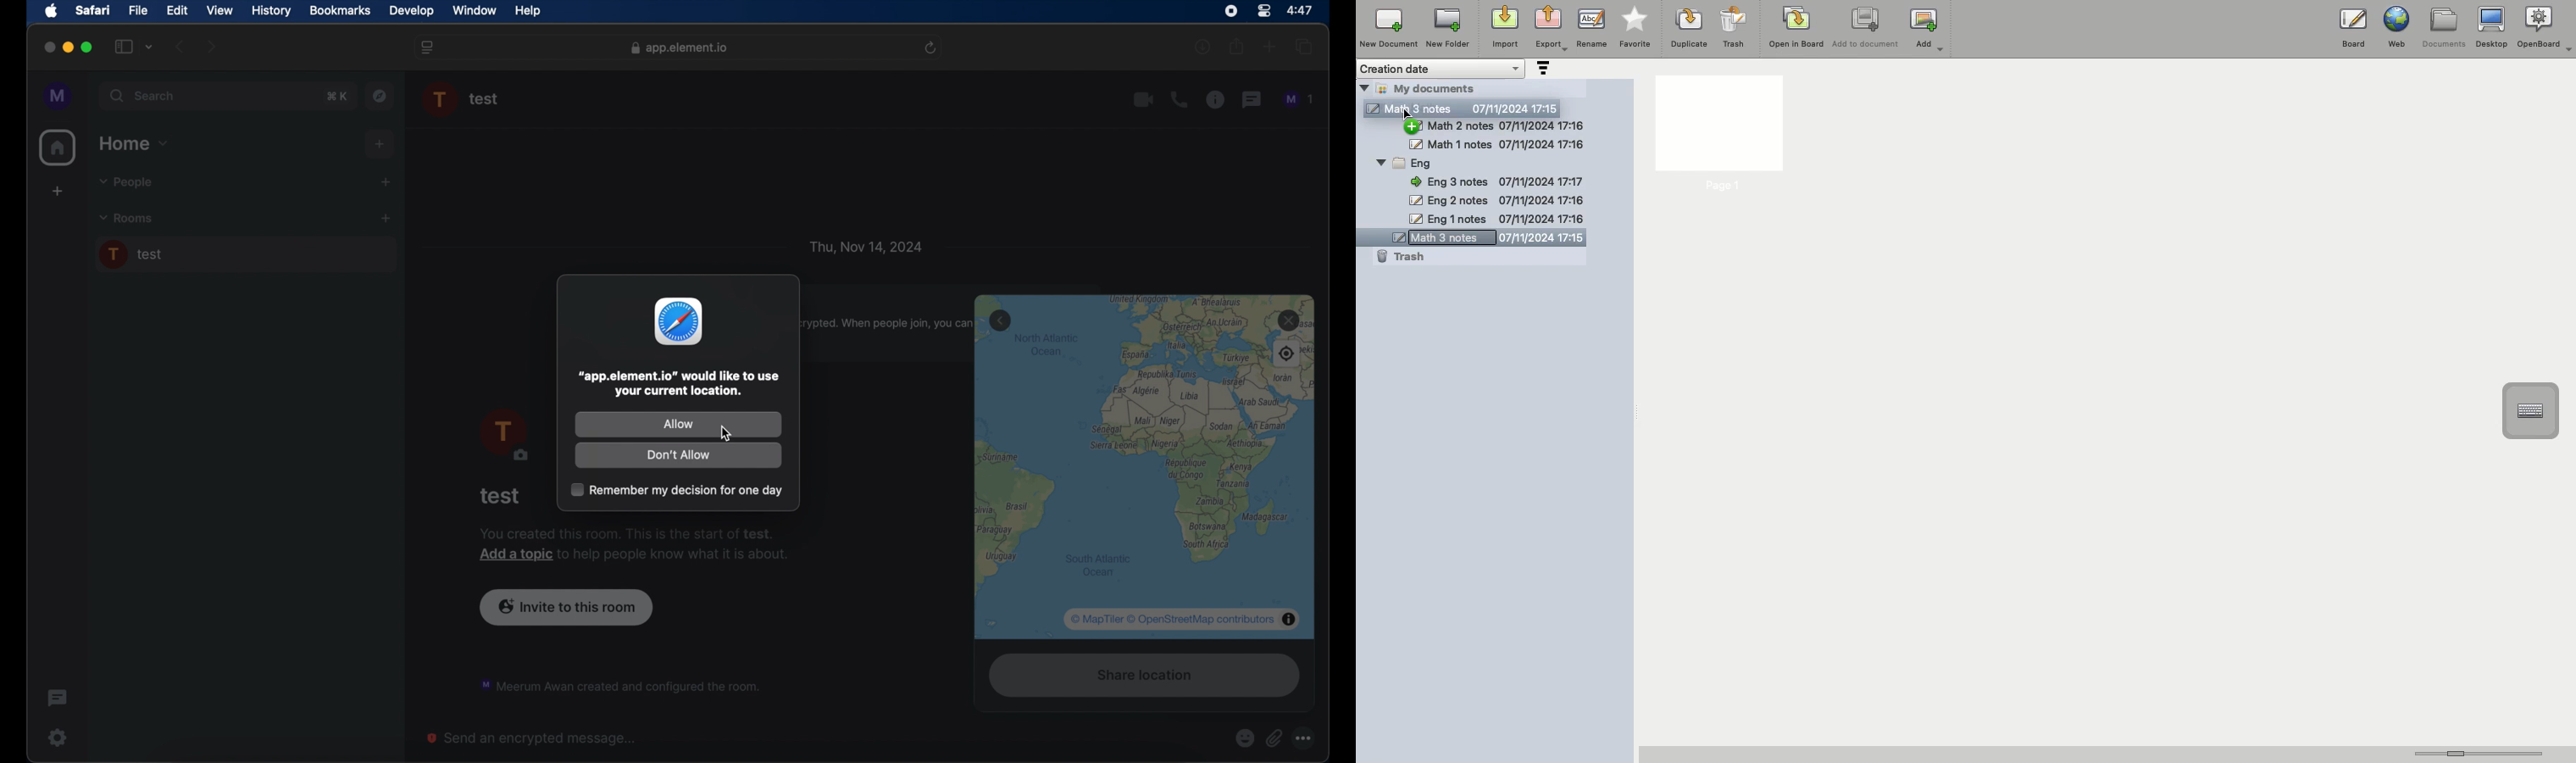  I want to click on rooms dropdown, so click(126, 218).